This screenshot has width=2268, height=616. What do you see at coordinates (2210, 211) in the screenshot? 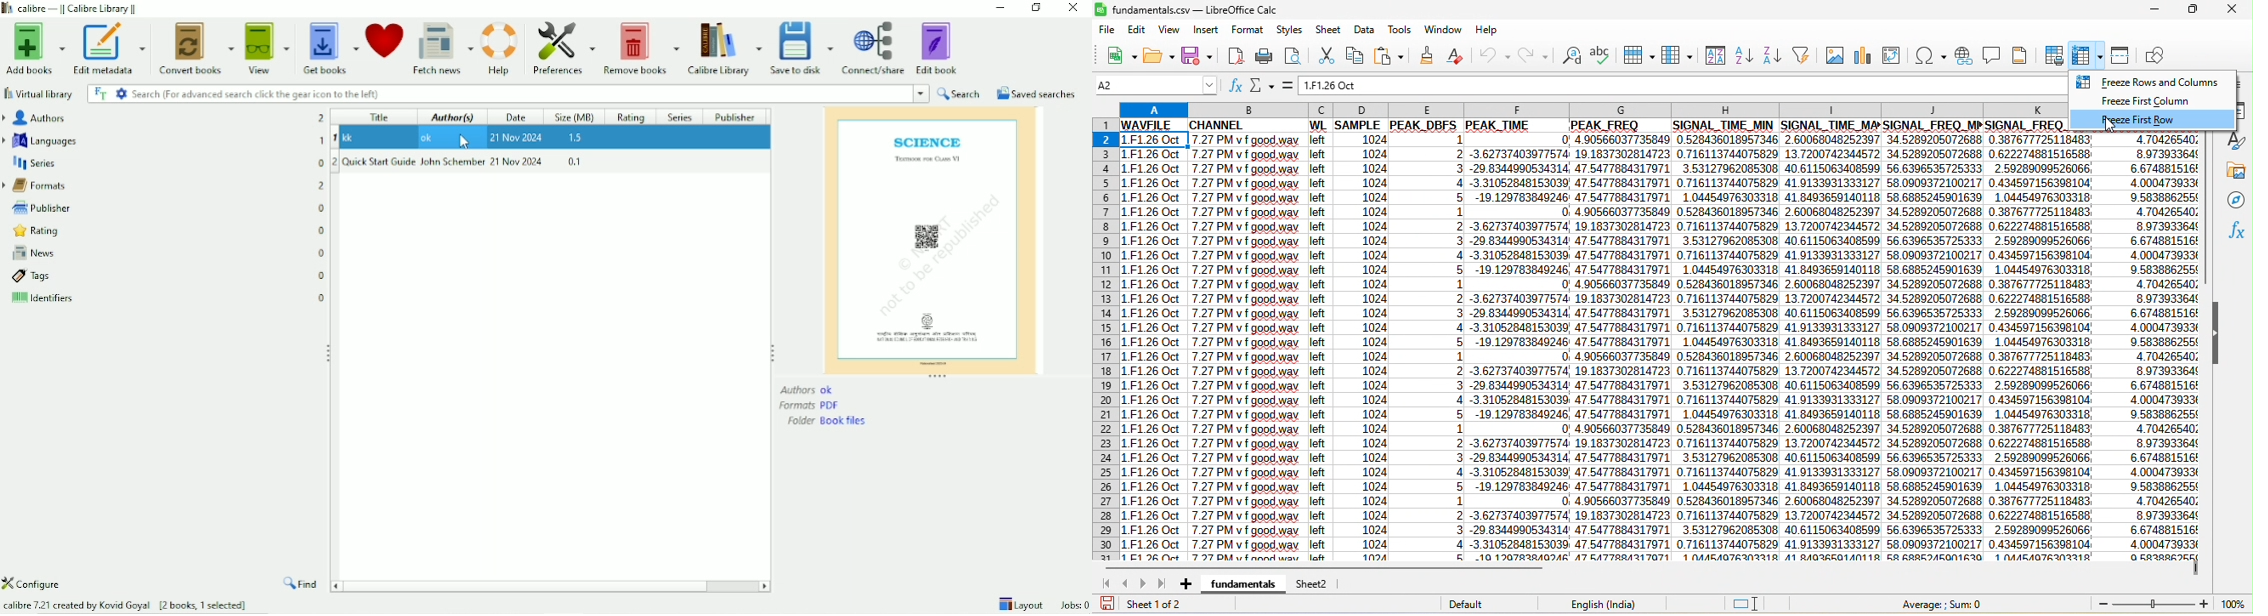
I see `vertical scroll bar` at bounding box center [2210, 211].